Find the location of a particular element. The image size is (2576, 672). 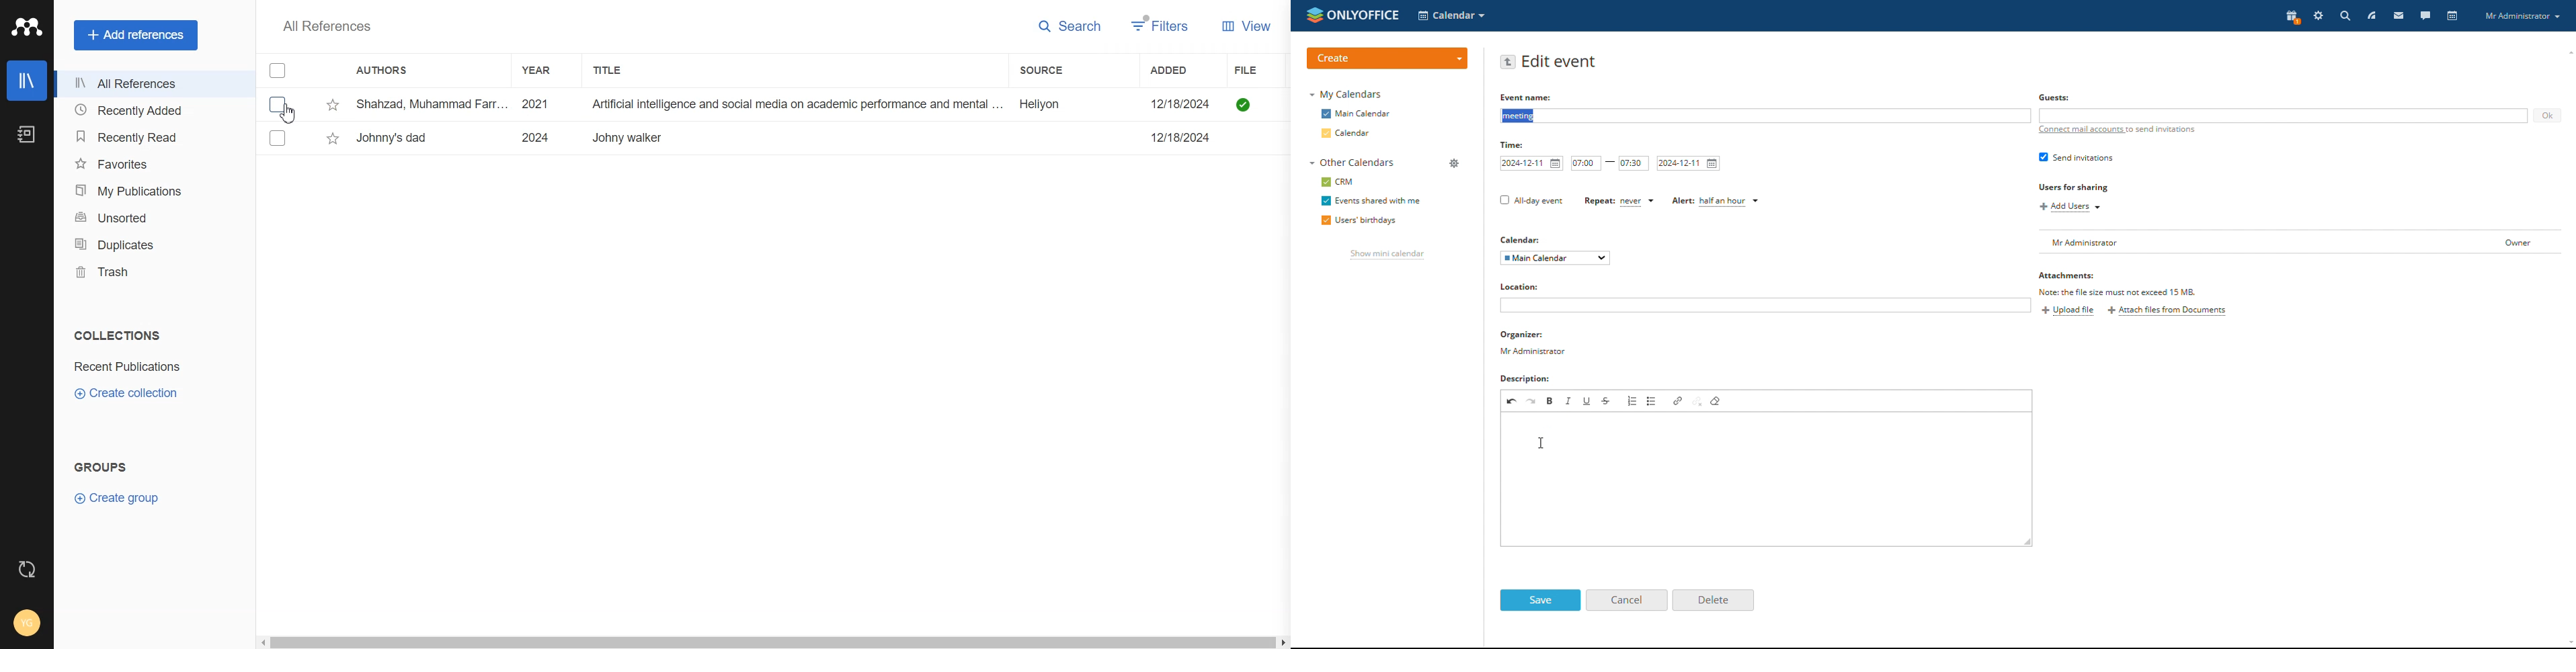

Shahzad, Muhammad Farr... 2021 Artificial intelligence and social media on academic performance and mental ...  Heliyon 12/18/2024 is located at coordinates (789, 105).